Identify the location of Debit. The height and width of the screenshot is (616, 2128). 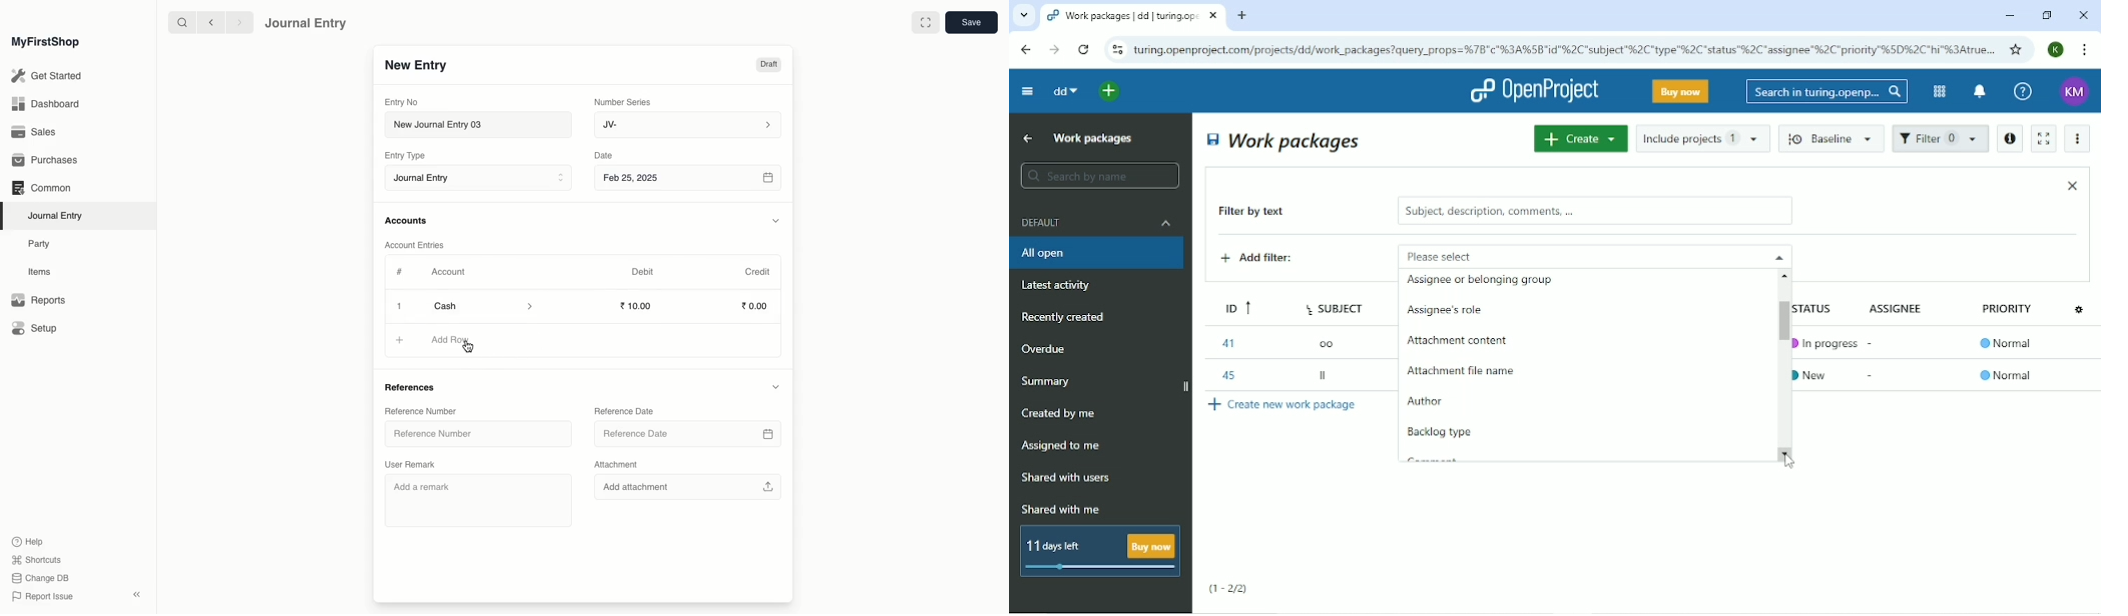
(643, 271).